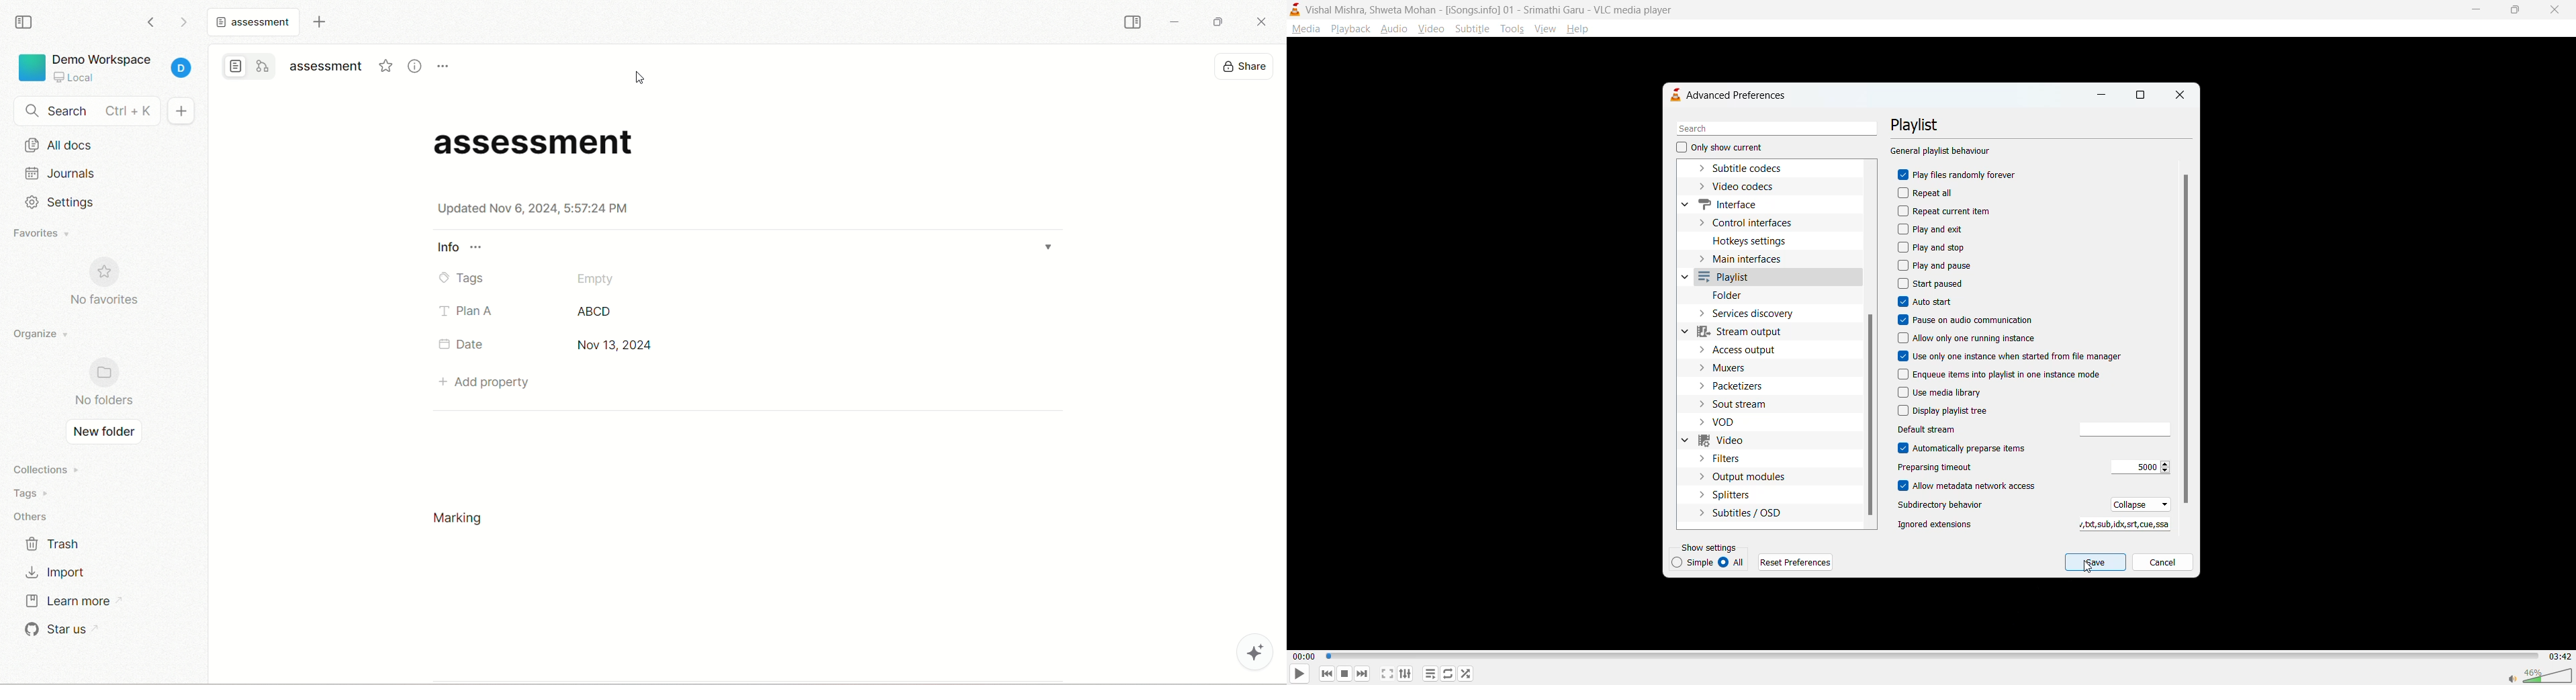 This screenshot has width=2576, height=700. I want to click on 03:42, so click(2557, 656).